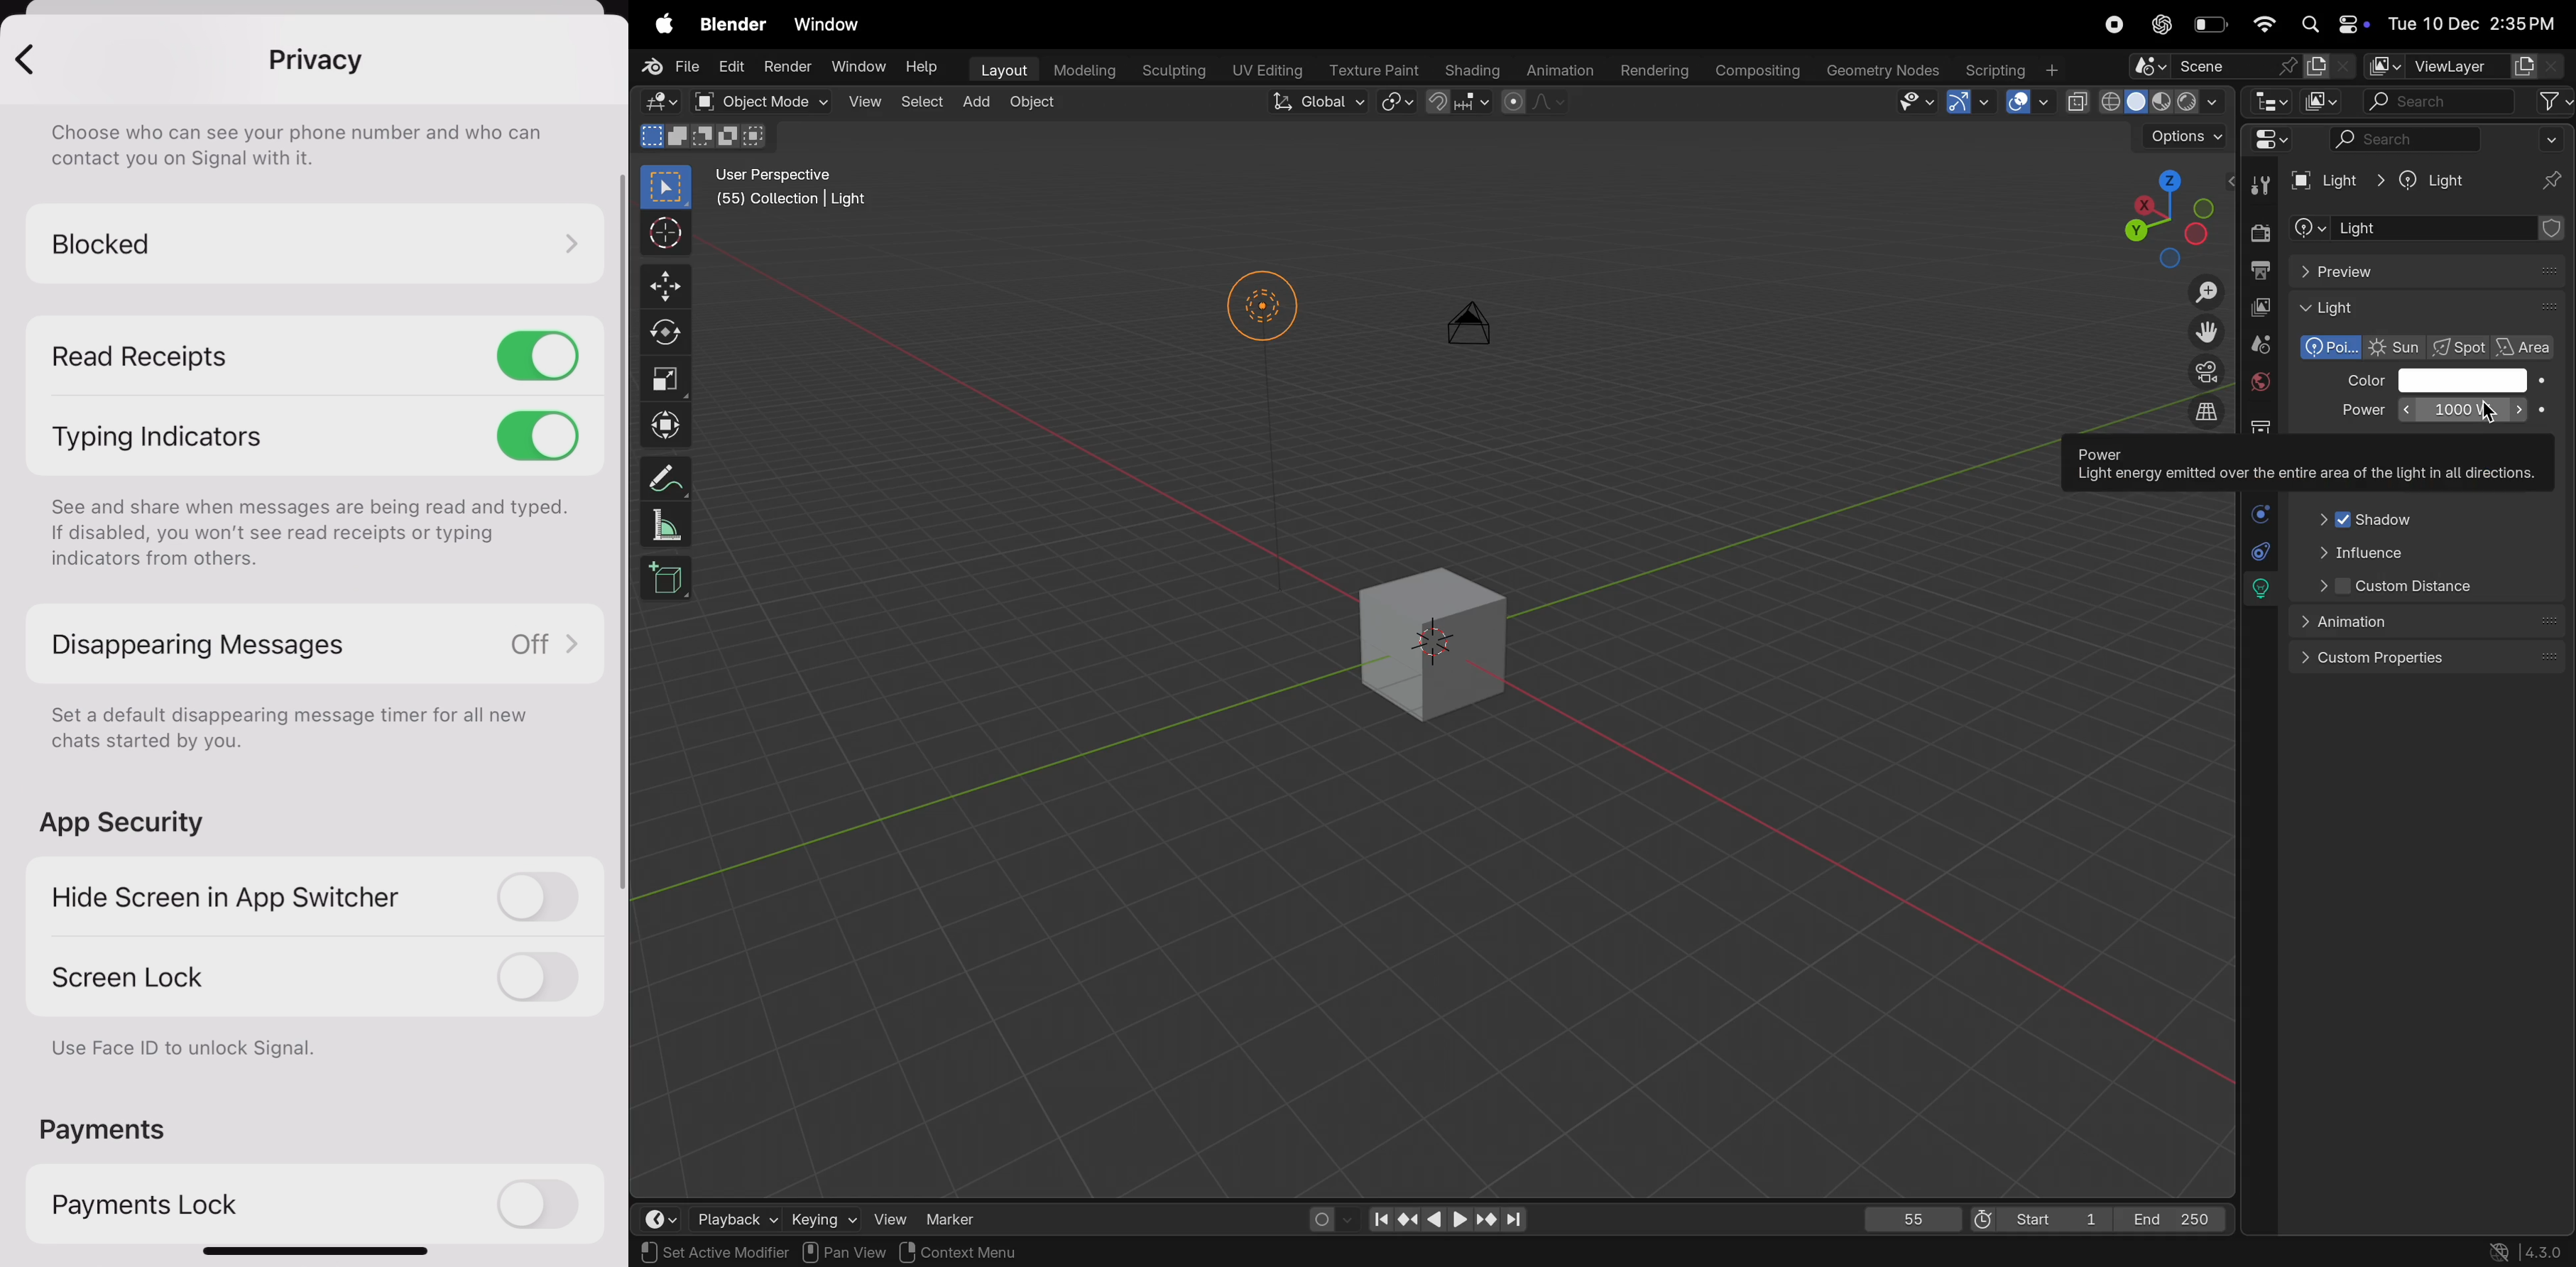  Describe the element at coordinates (667, 188) in the screenshot. I see `select` at that location.